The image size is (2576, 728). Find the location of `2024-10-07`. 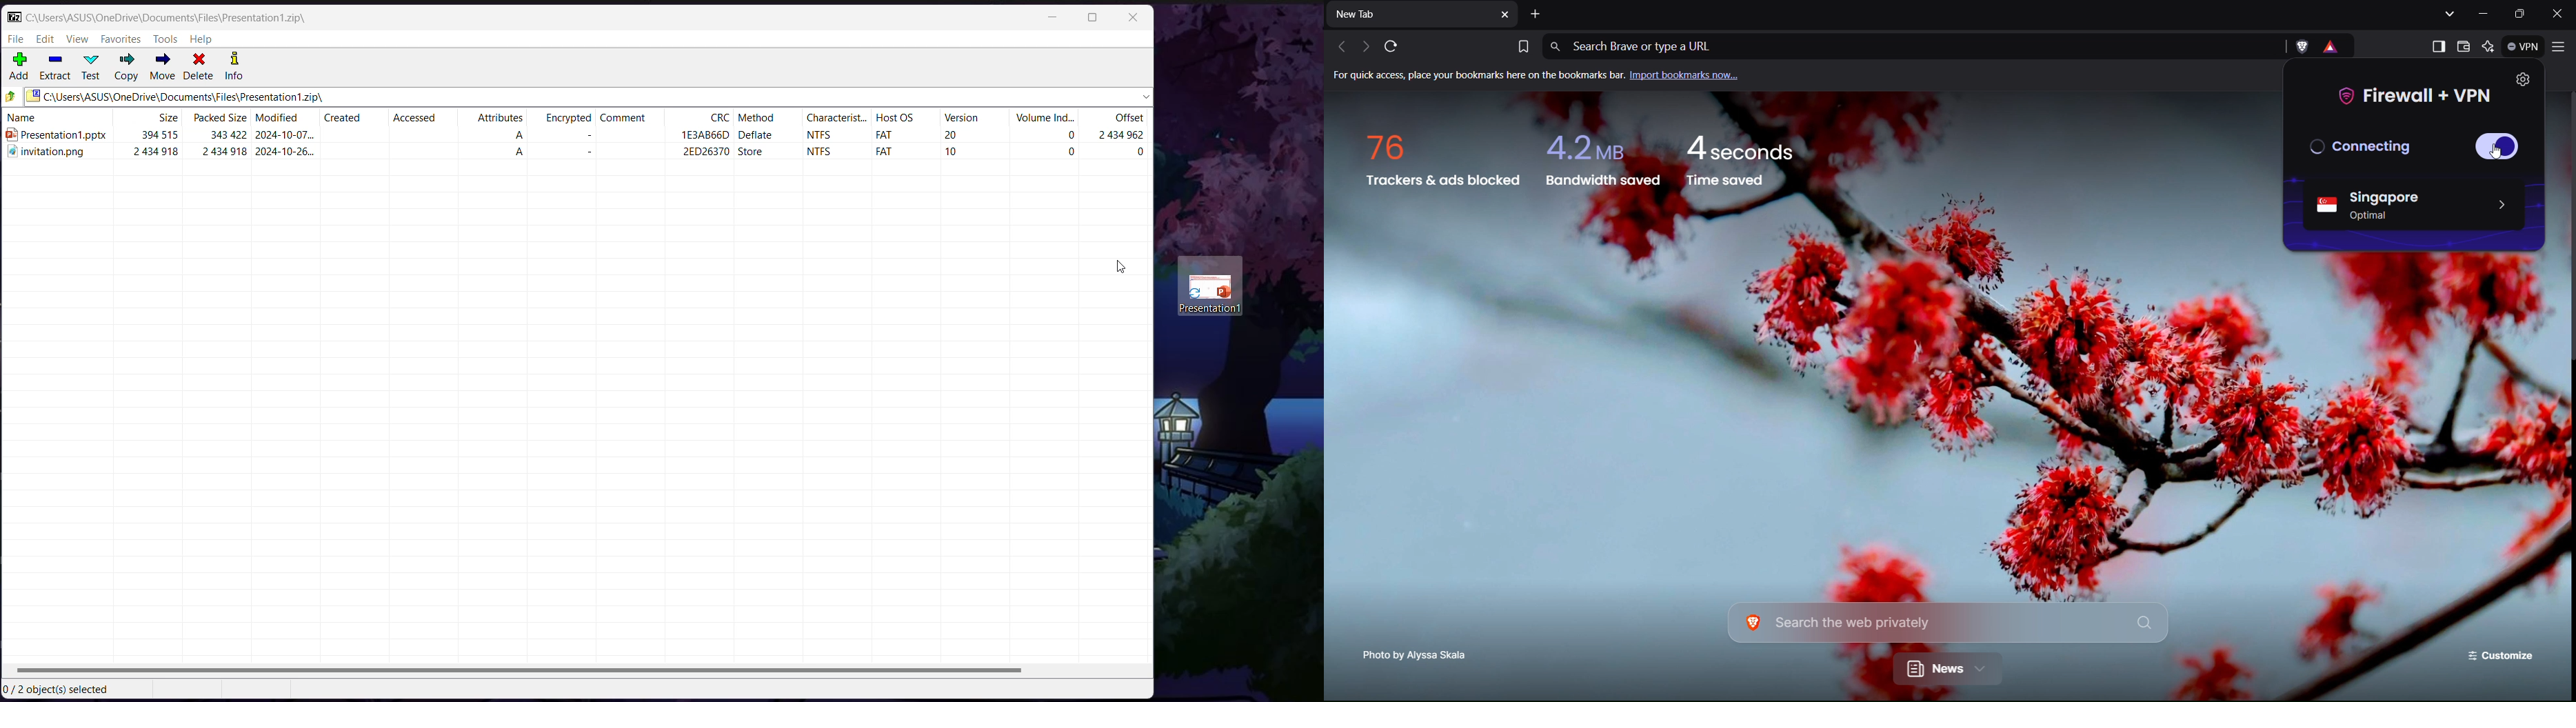

2024-10-07 is located at coordinates (285, 134).